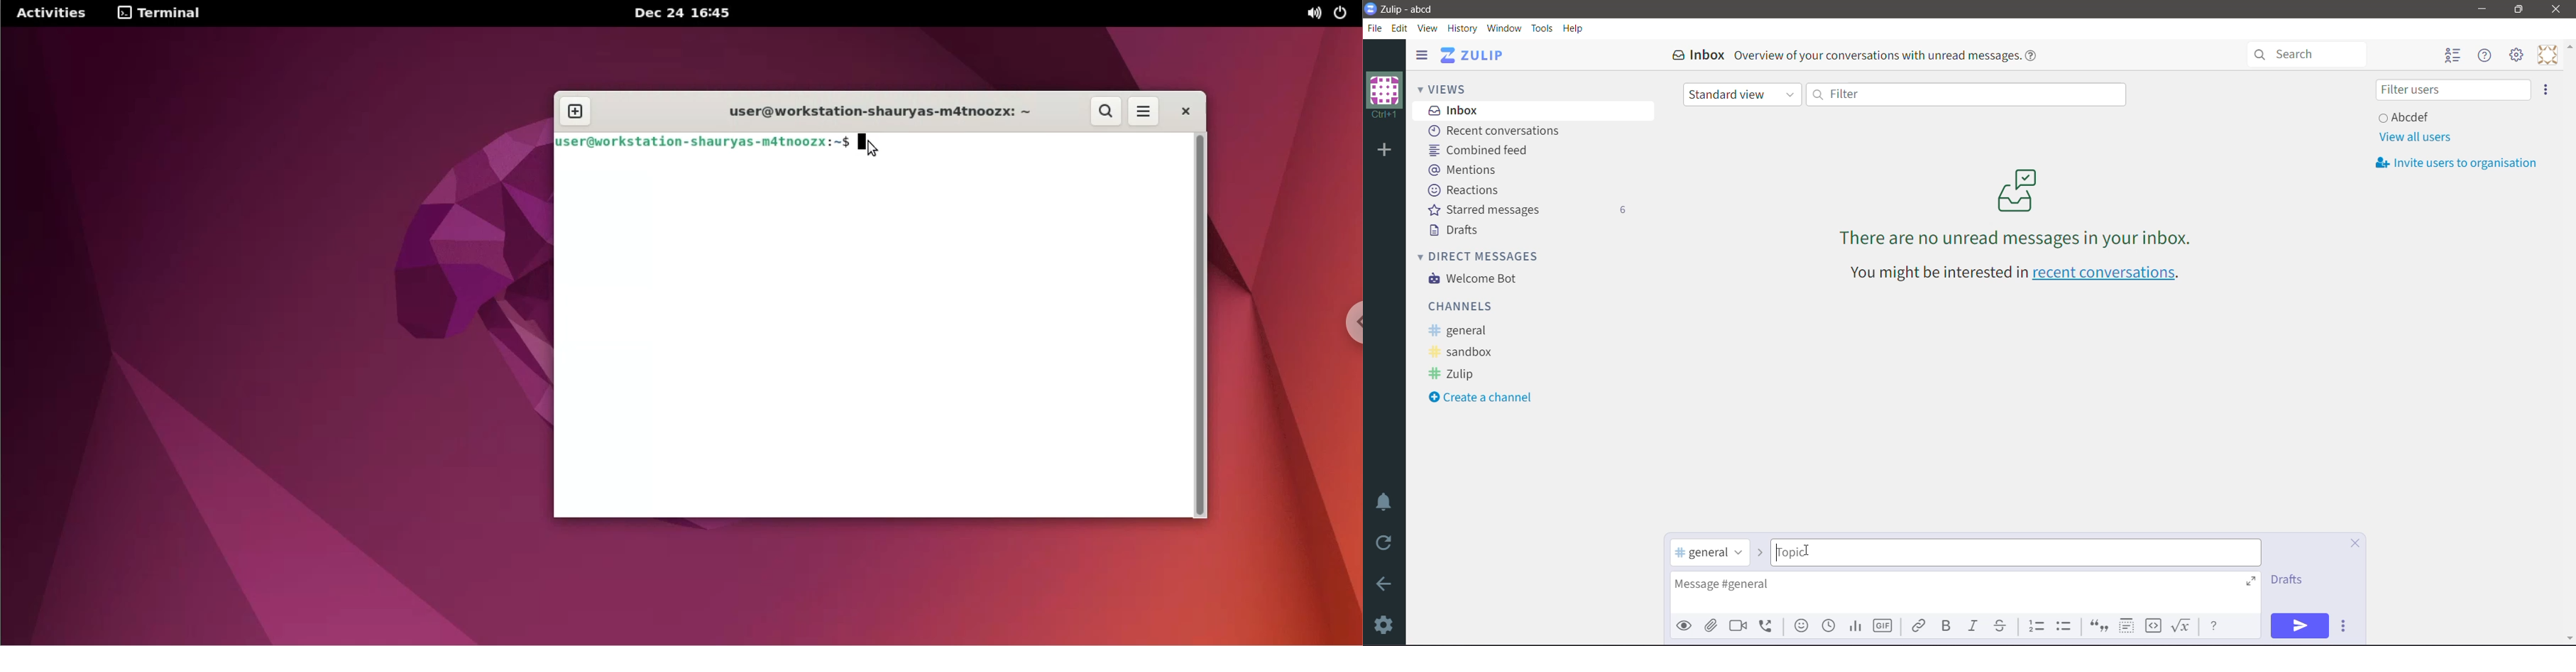 The height and width of the screenshot is (672, 2576). I want to click on Channels, so click(1463, 305).